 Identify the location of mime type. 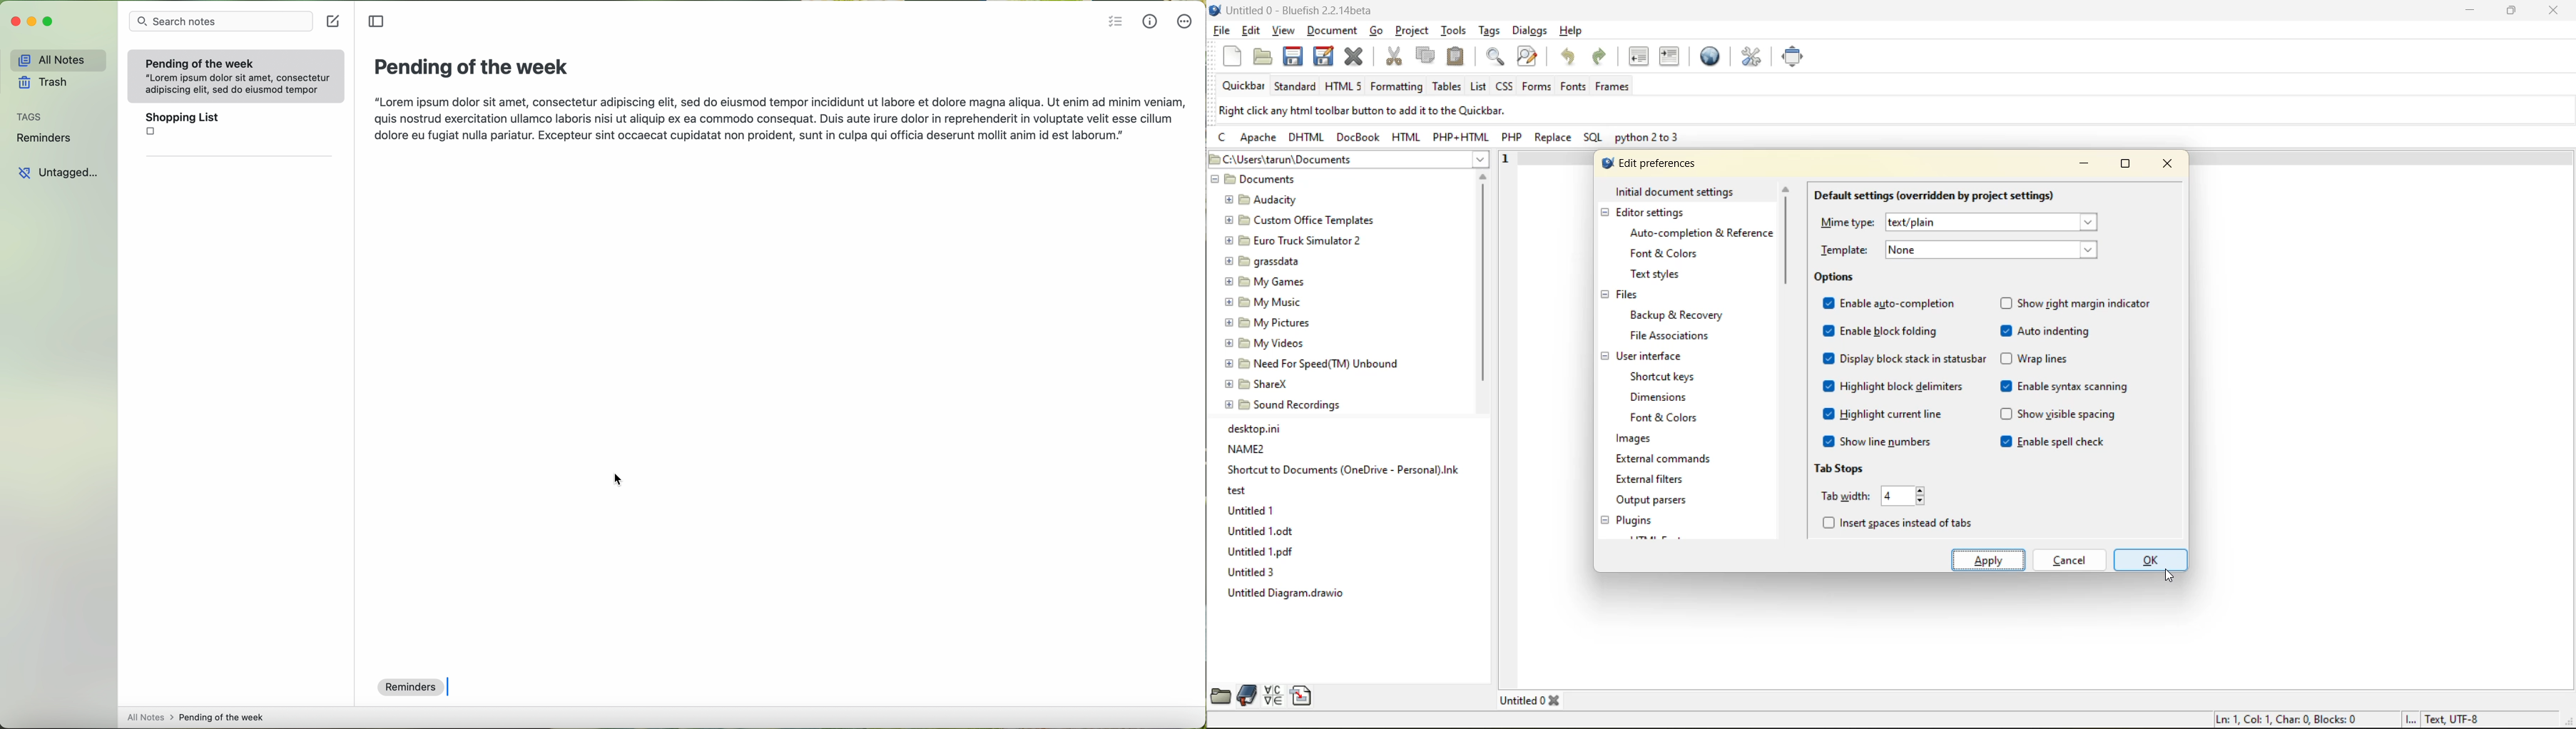
(1968, 221).